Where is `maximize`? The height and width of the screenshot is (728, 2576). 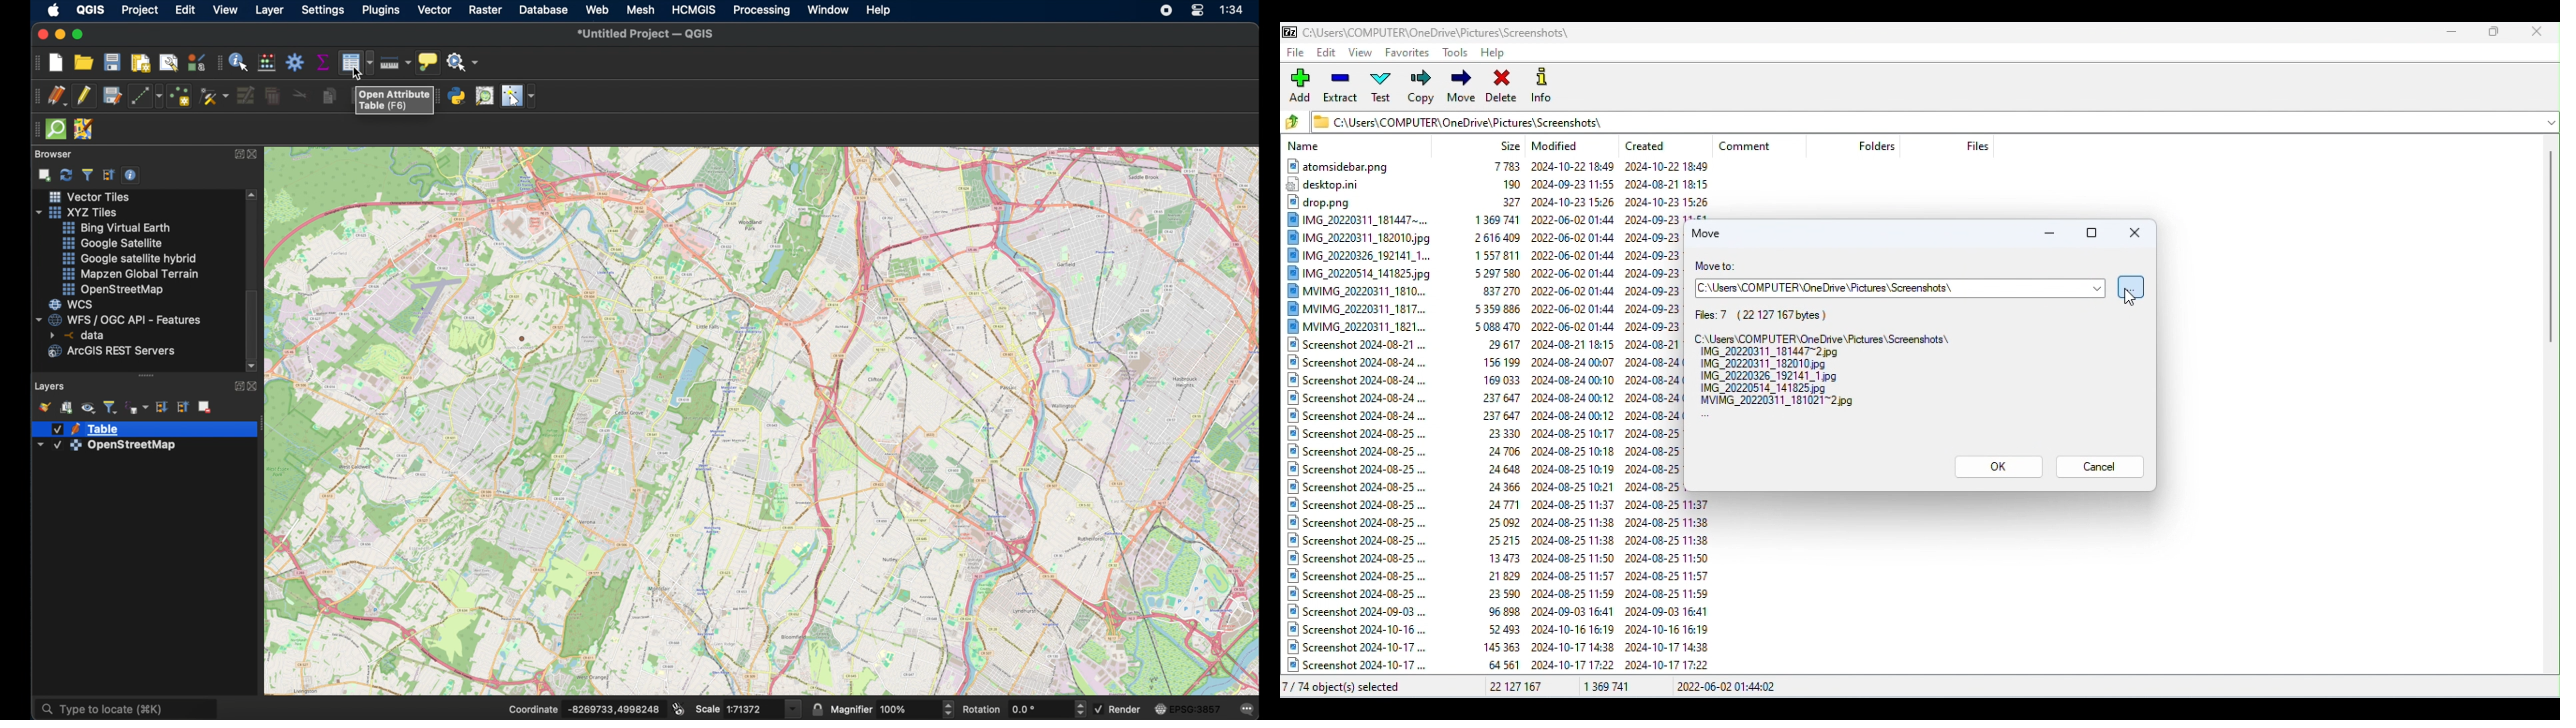
maximize is located at coordinates (81, 34).